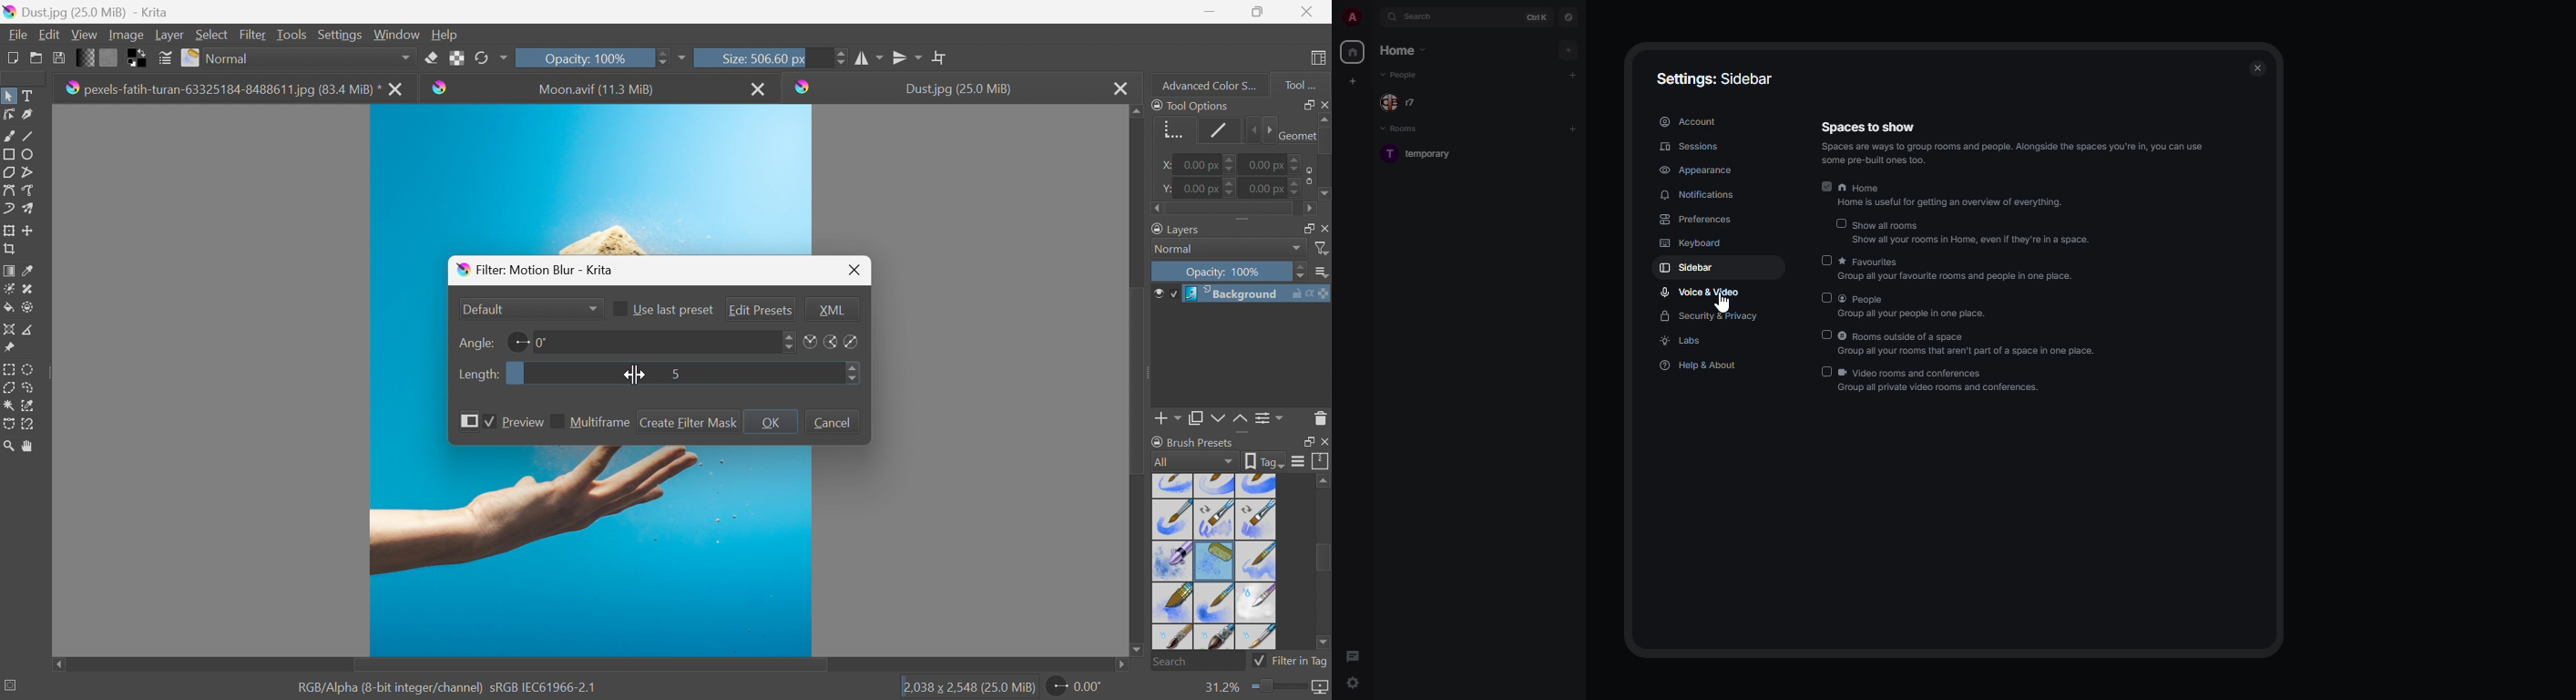 The width and height of the screenshot is (2576, 700). Describe the element at coordinates (17, 33) in the screenshot. I see `File` at that location.